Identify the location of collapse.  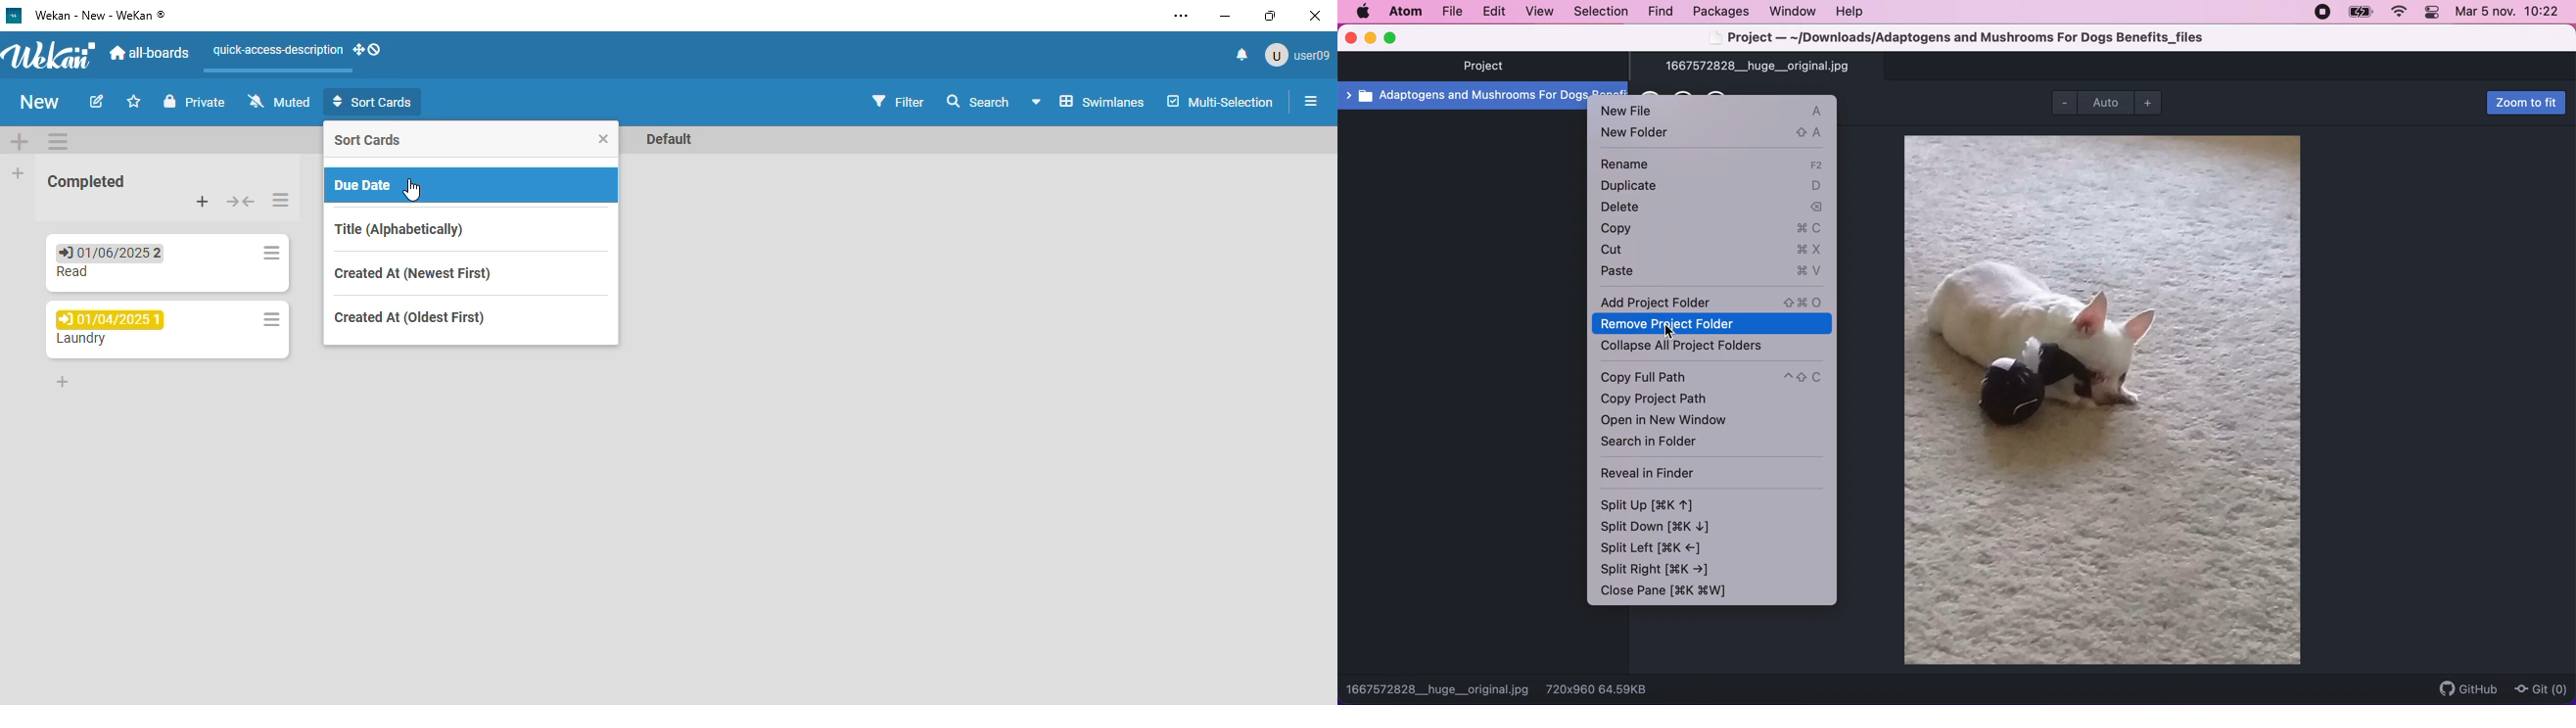
(240, 202).